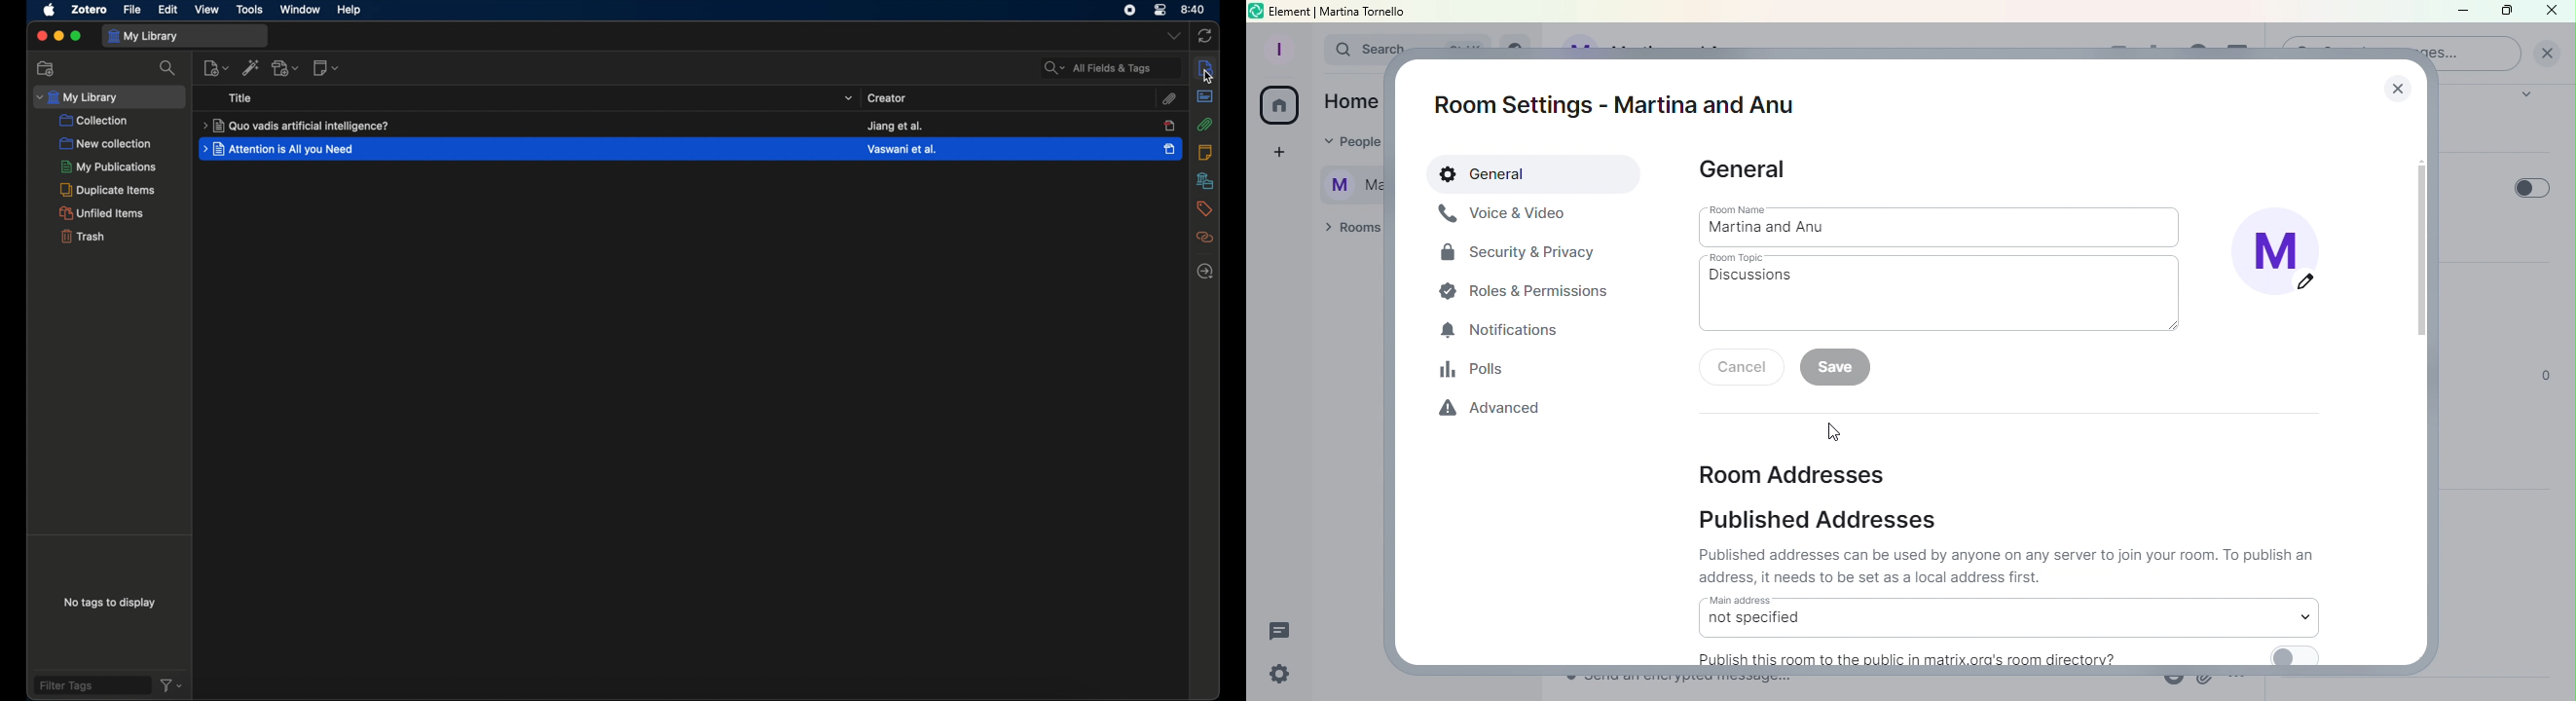 The image size is (2576, 728). What do you see at coordinates (1276, 676) in the screenshot?
I see `Quick settings` at bounding box center [1276, 676].